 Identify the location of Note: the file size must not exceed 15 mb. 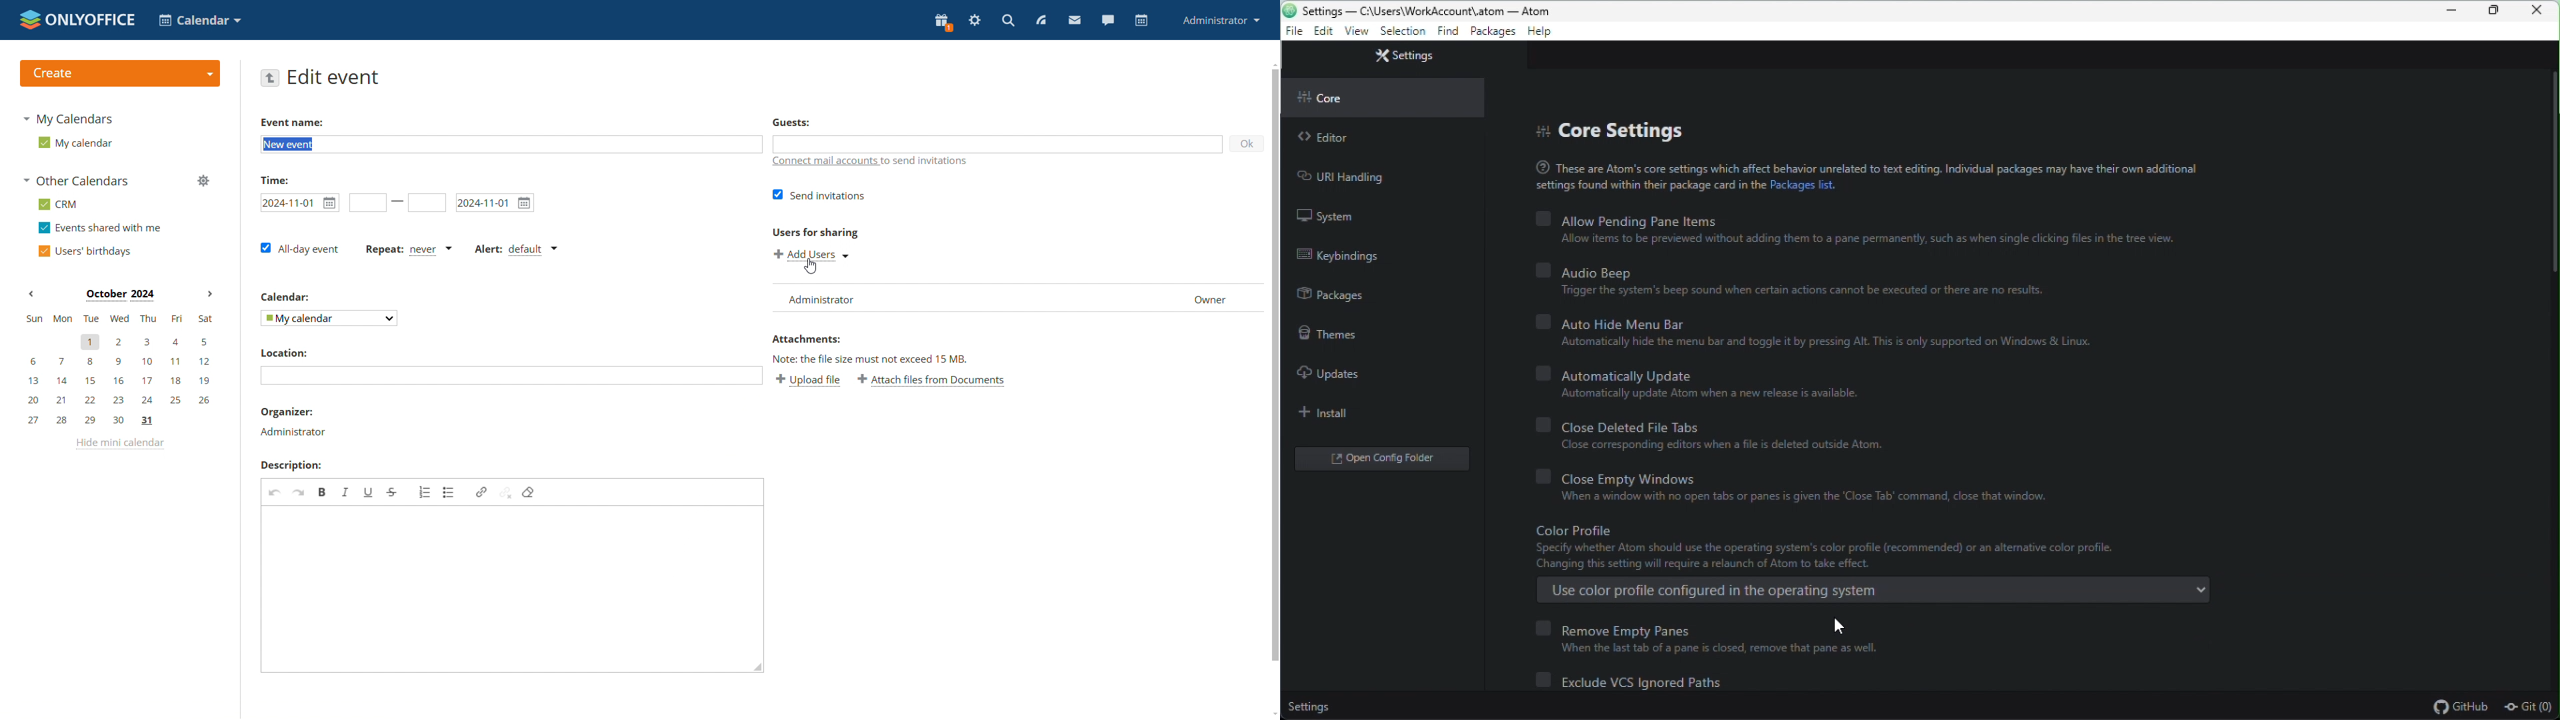
(870, 359).